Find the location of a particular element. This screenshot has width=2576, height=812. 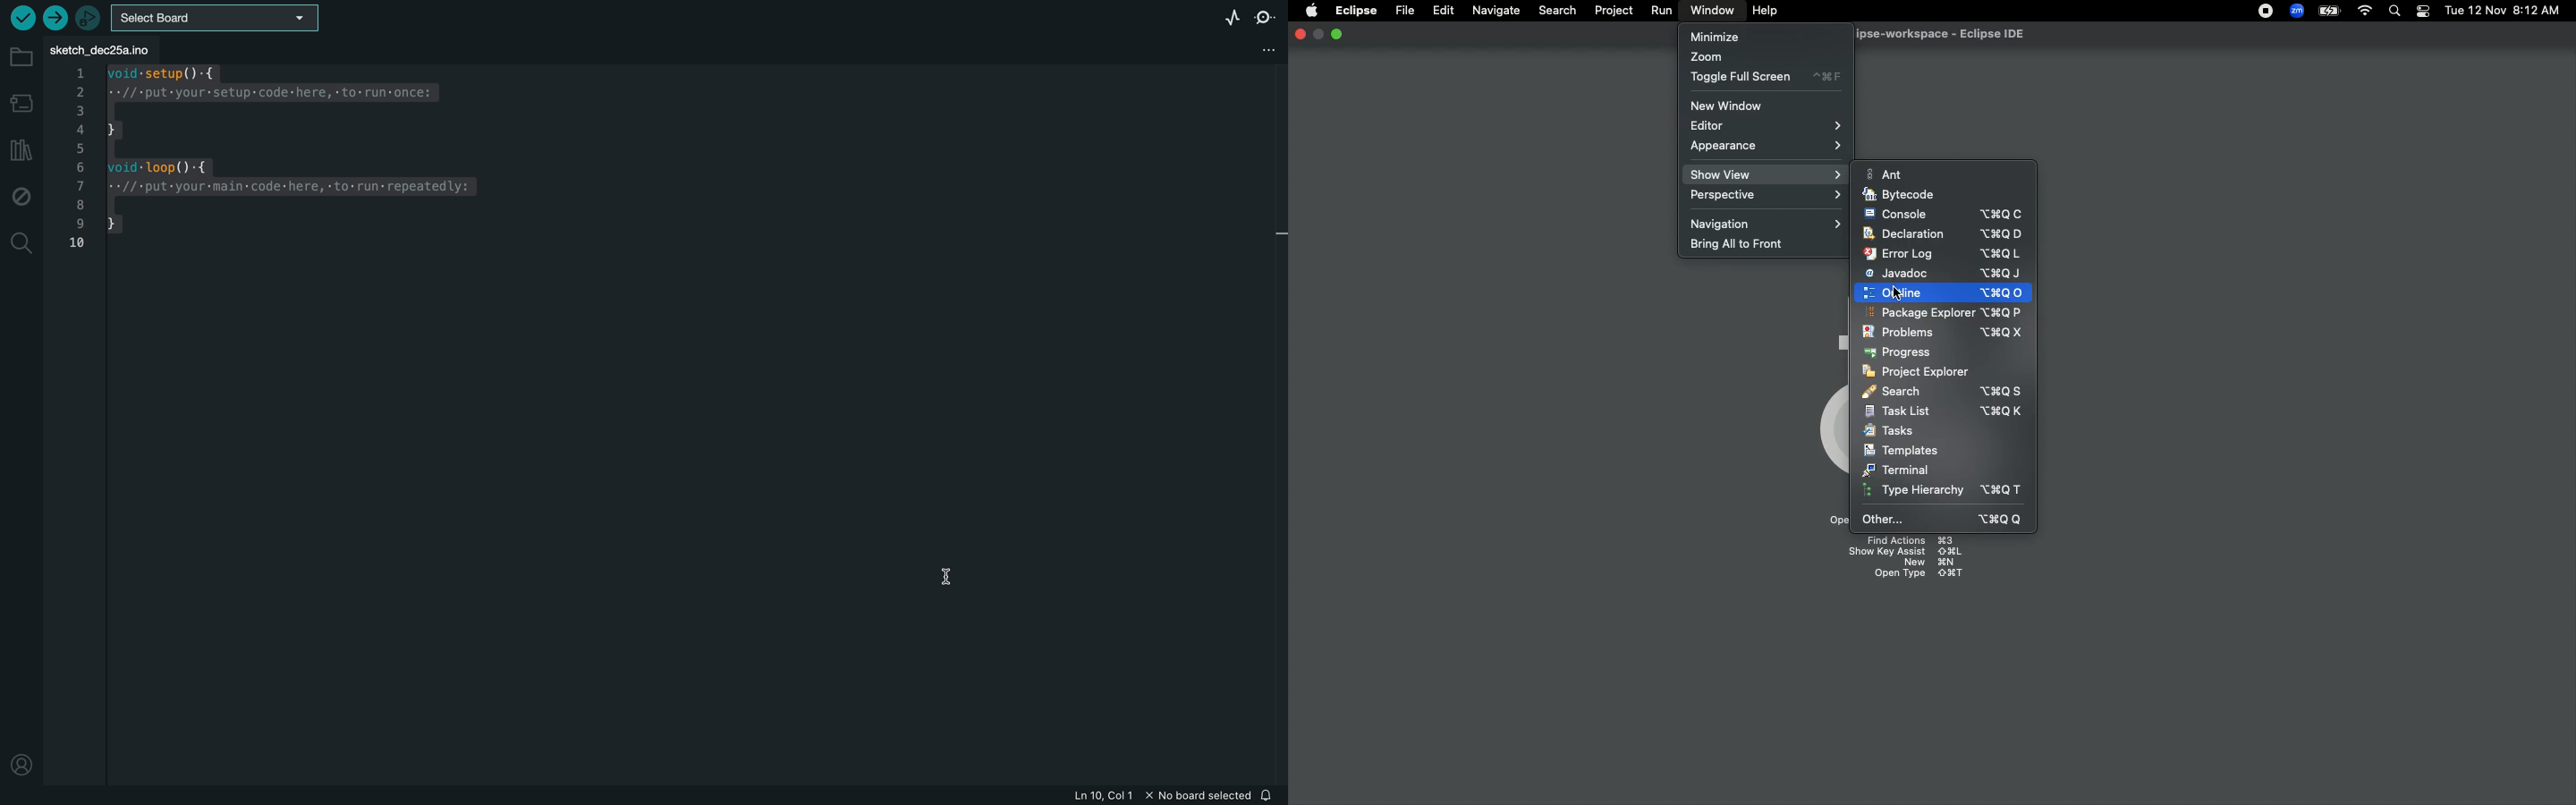

Run is located at coordinates (1658, 10).